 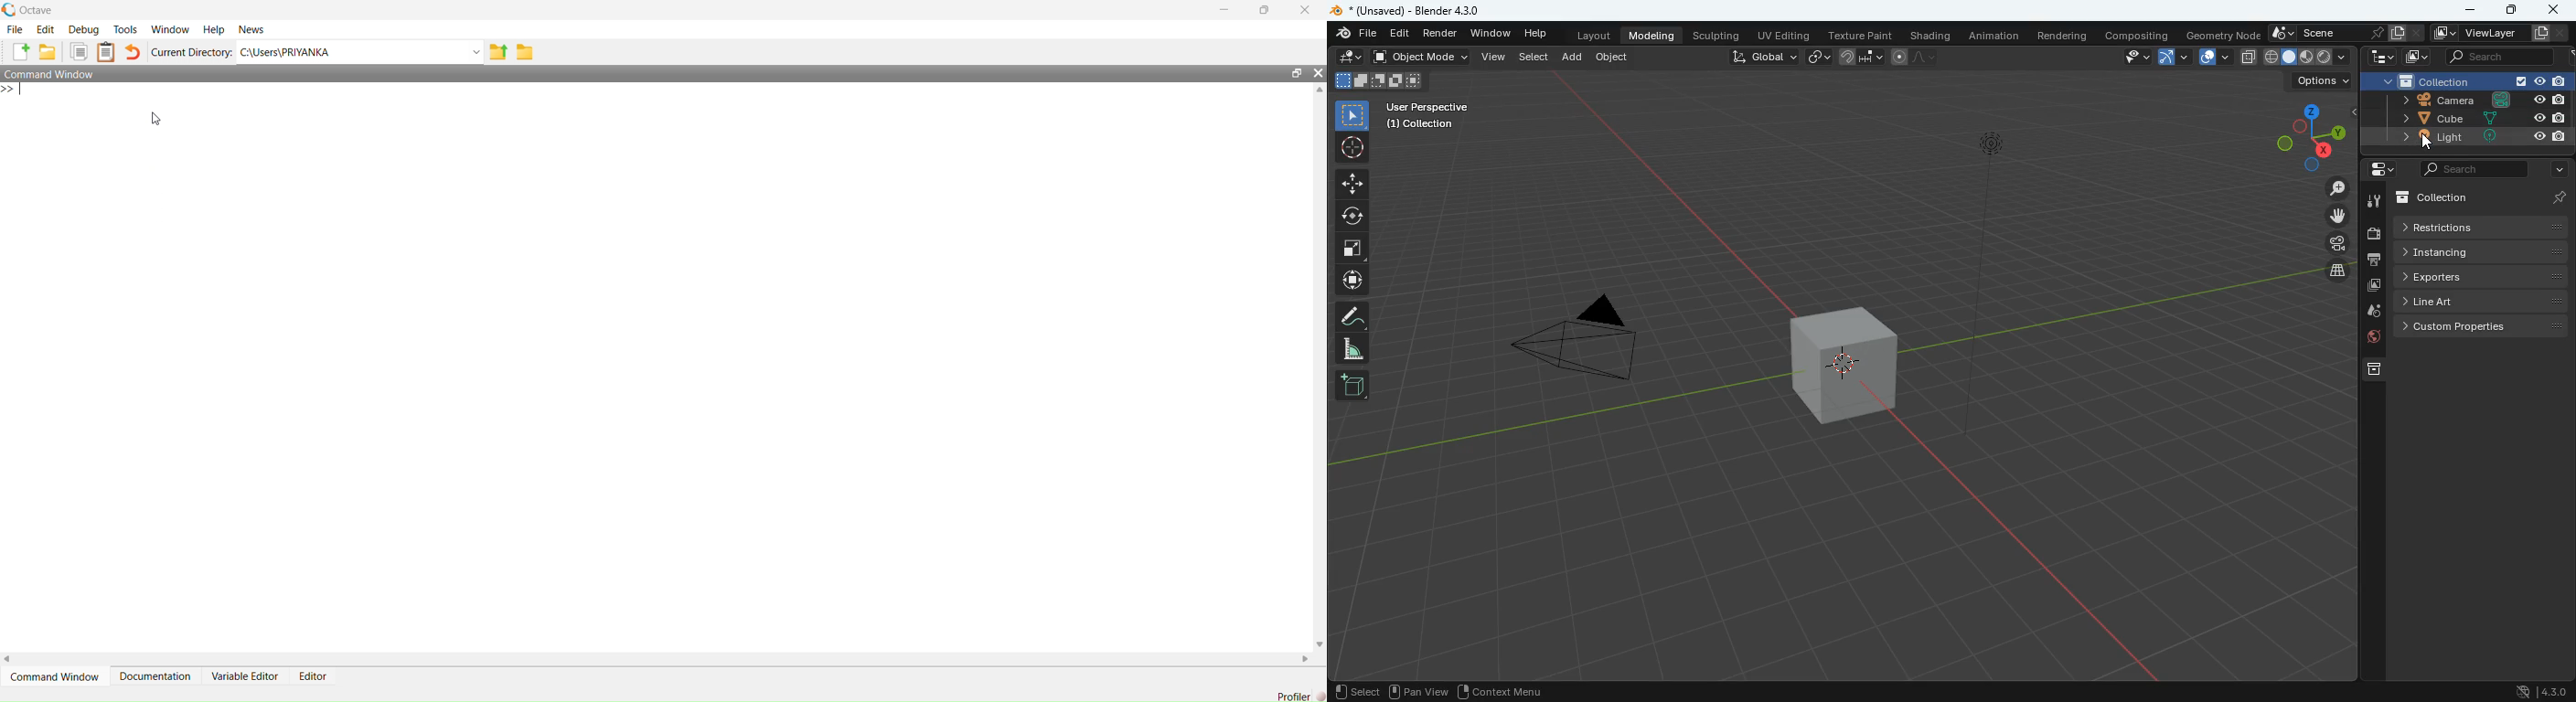 I want to click on draw, so click(x=1352, y=315).